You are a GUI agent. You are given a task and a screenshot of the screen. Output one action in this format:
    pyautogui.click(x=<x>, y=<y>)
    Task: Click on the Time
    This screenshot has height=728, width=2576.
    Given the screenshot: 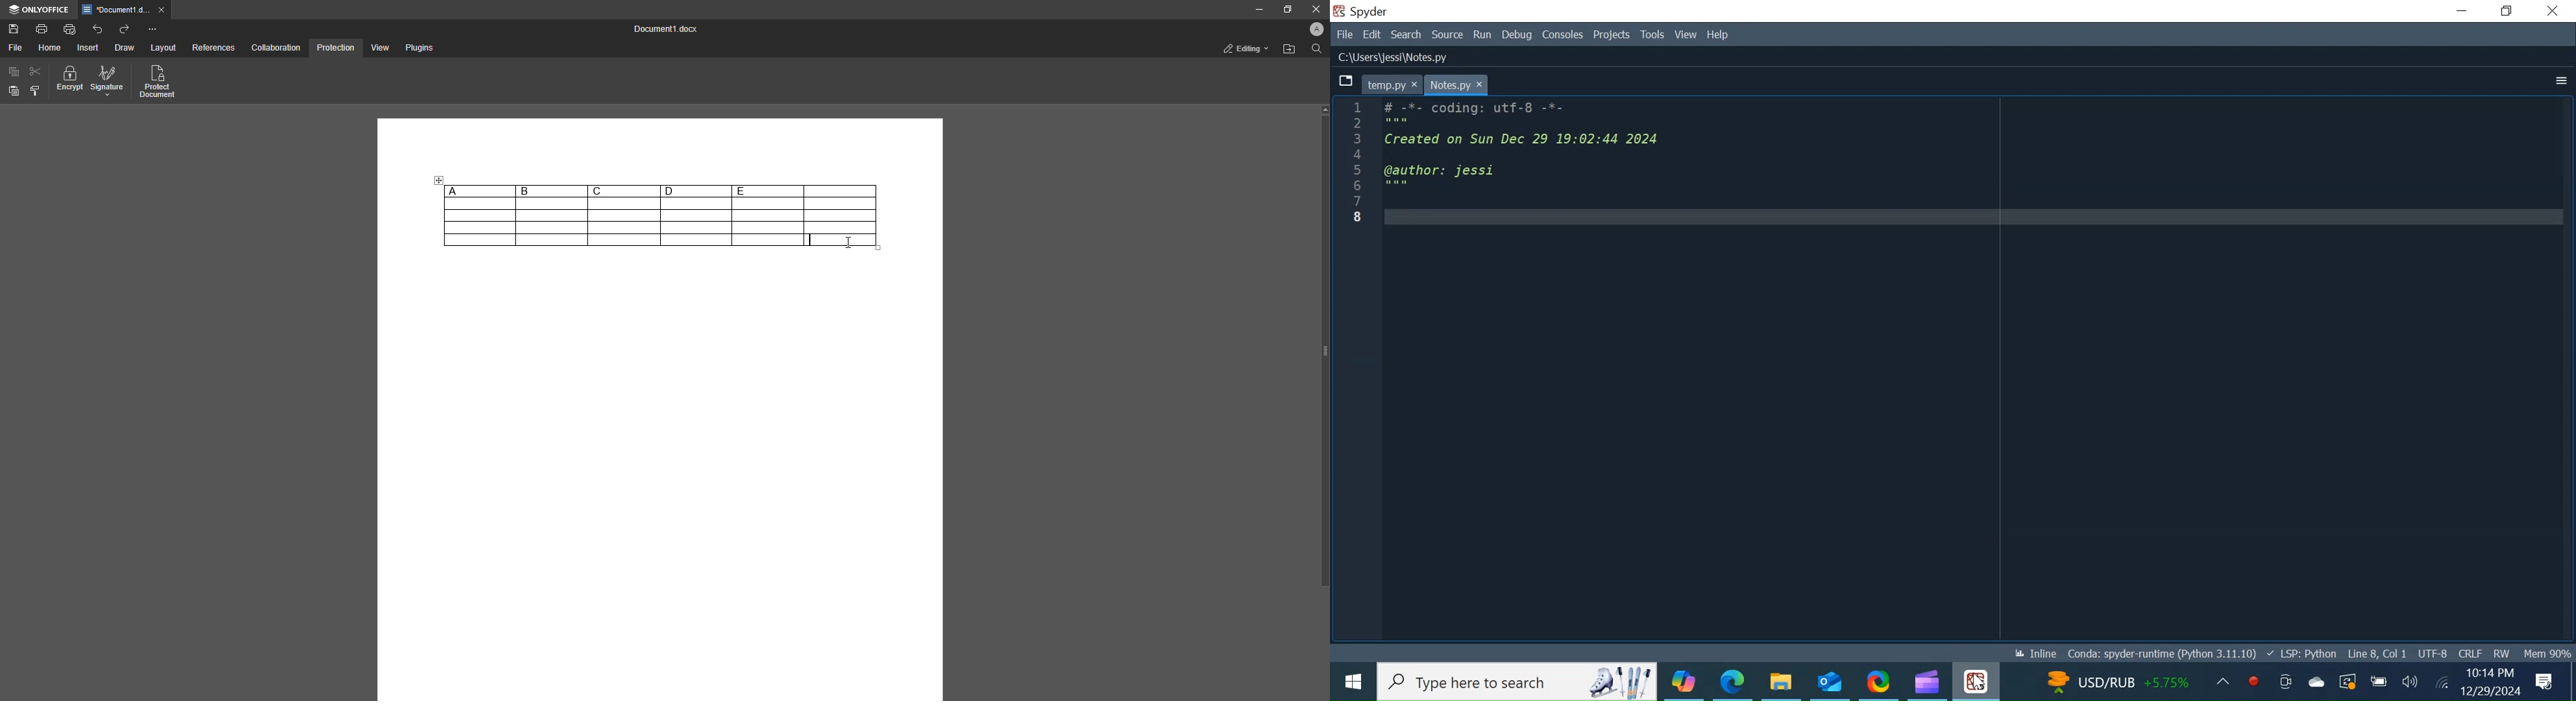 What is the action you would take?
    pyautogui.click(x=2490, y=673)
    